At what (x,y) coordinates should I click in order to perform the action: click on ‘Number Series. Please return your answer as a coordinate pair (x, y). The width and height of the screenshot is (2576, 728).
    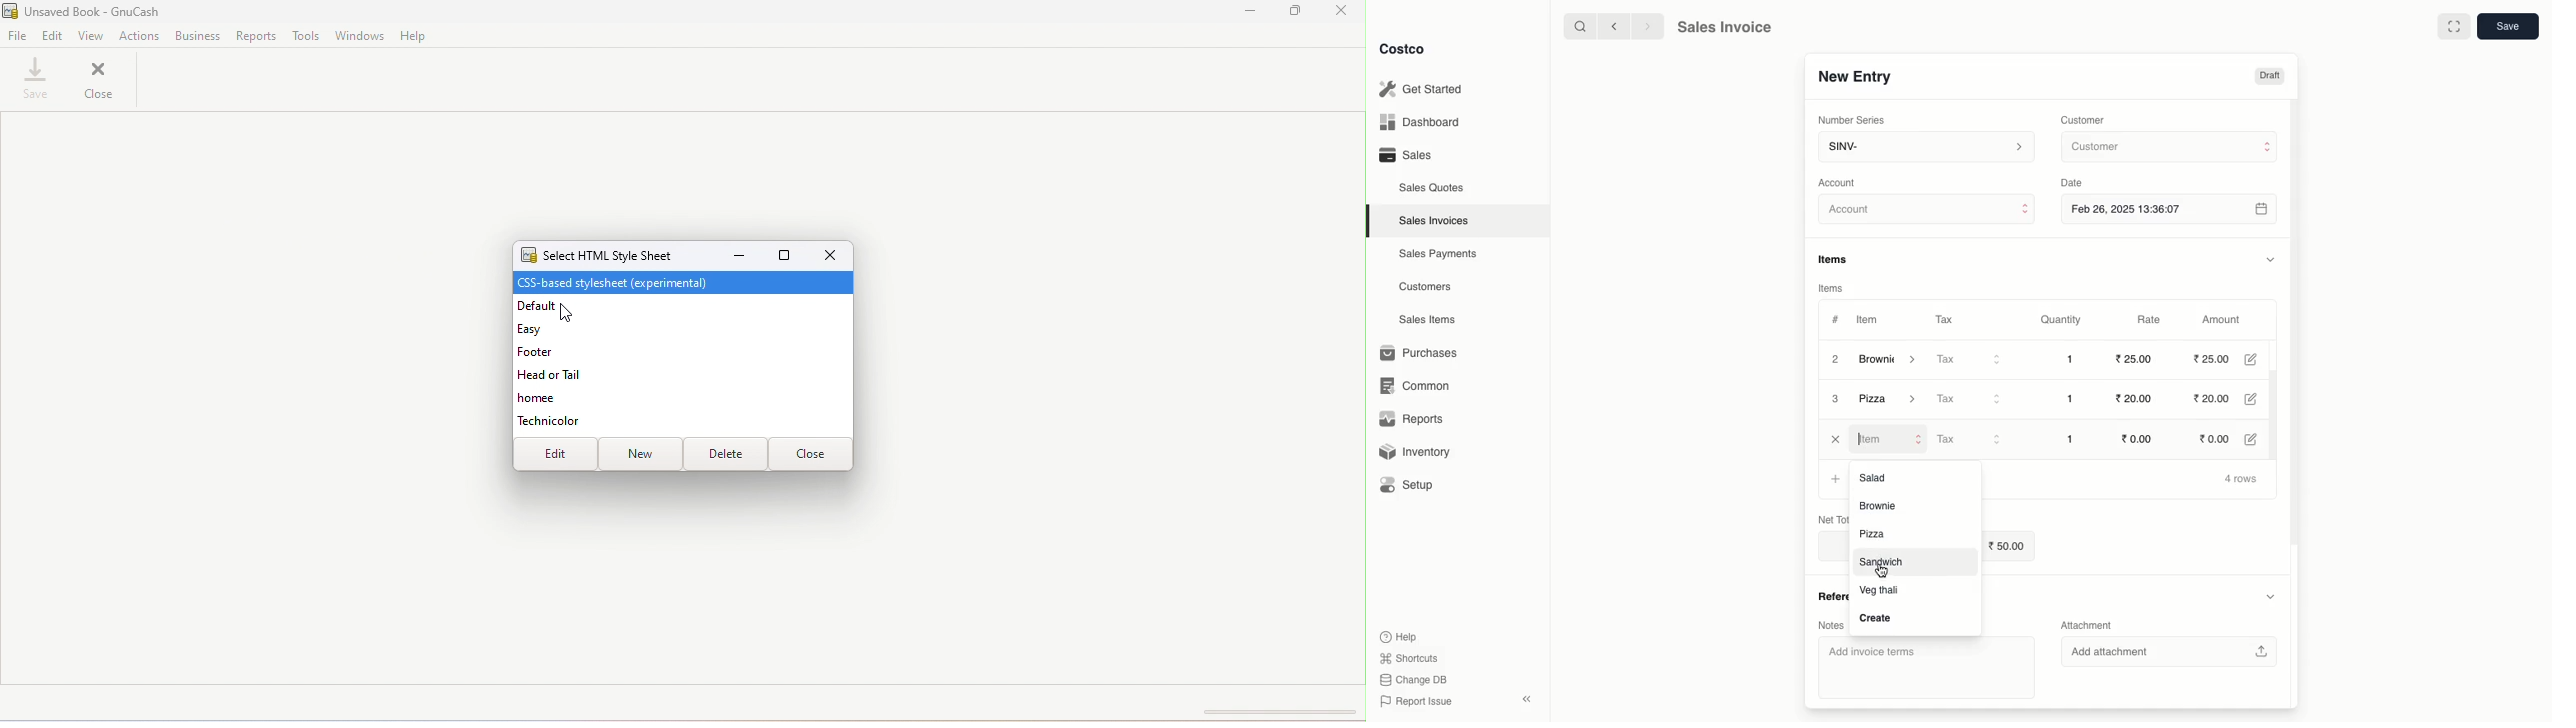
    Looking at the image, I should click on (1849, 120).